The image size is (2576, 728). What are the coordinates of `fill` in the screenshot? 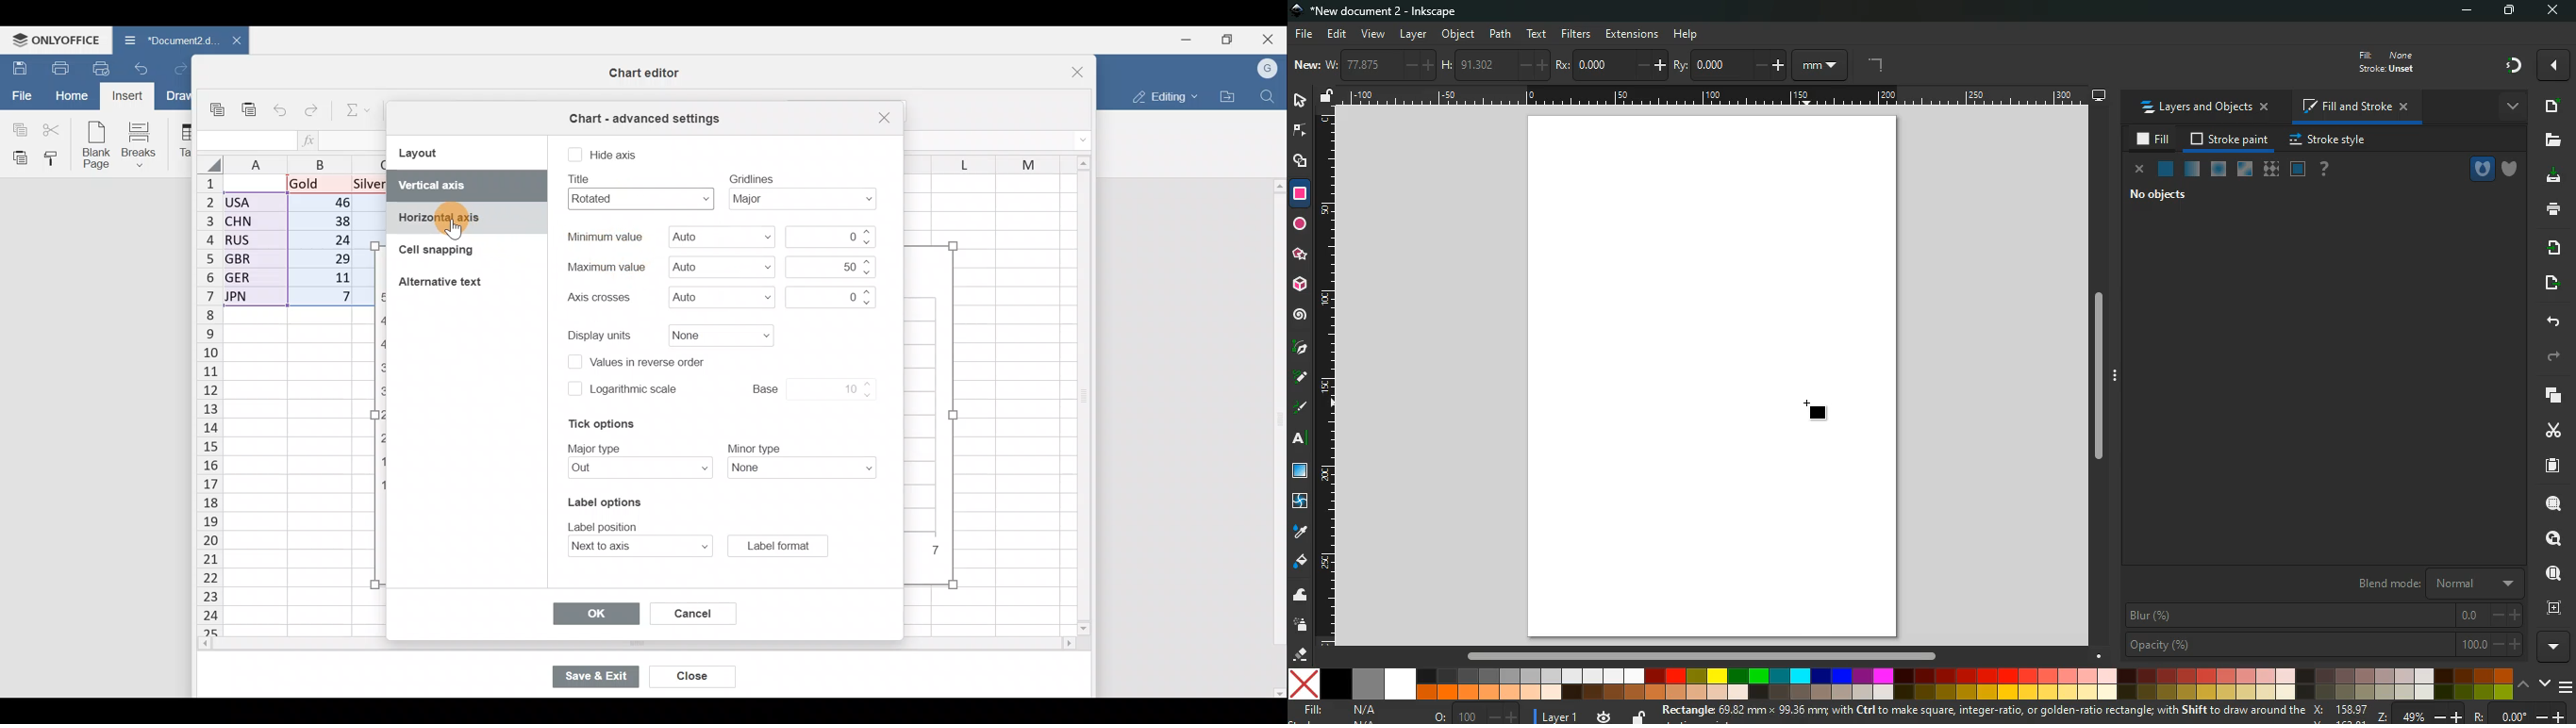 It's located at (1342, 714).